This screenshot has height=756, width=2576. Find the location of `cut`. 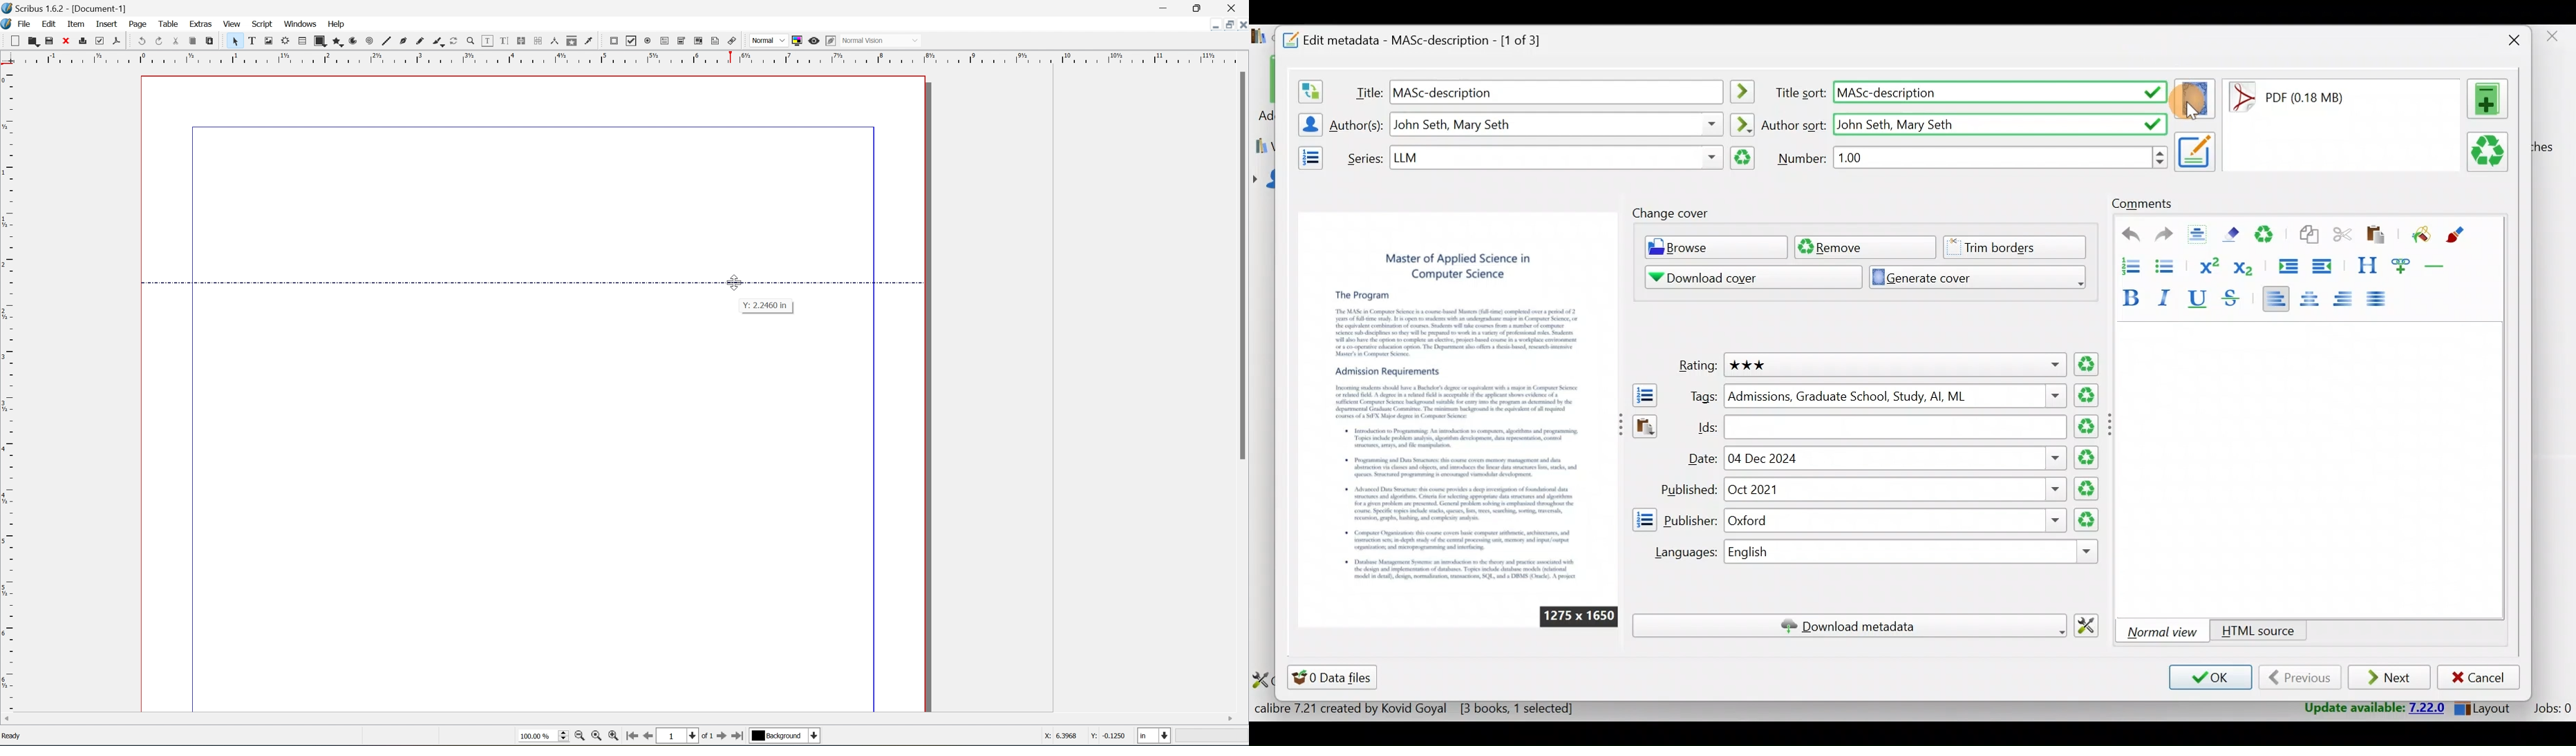

cut is located at coordinates (180, 39).